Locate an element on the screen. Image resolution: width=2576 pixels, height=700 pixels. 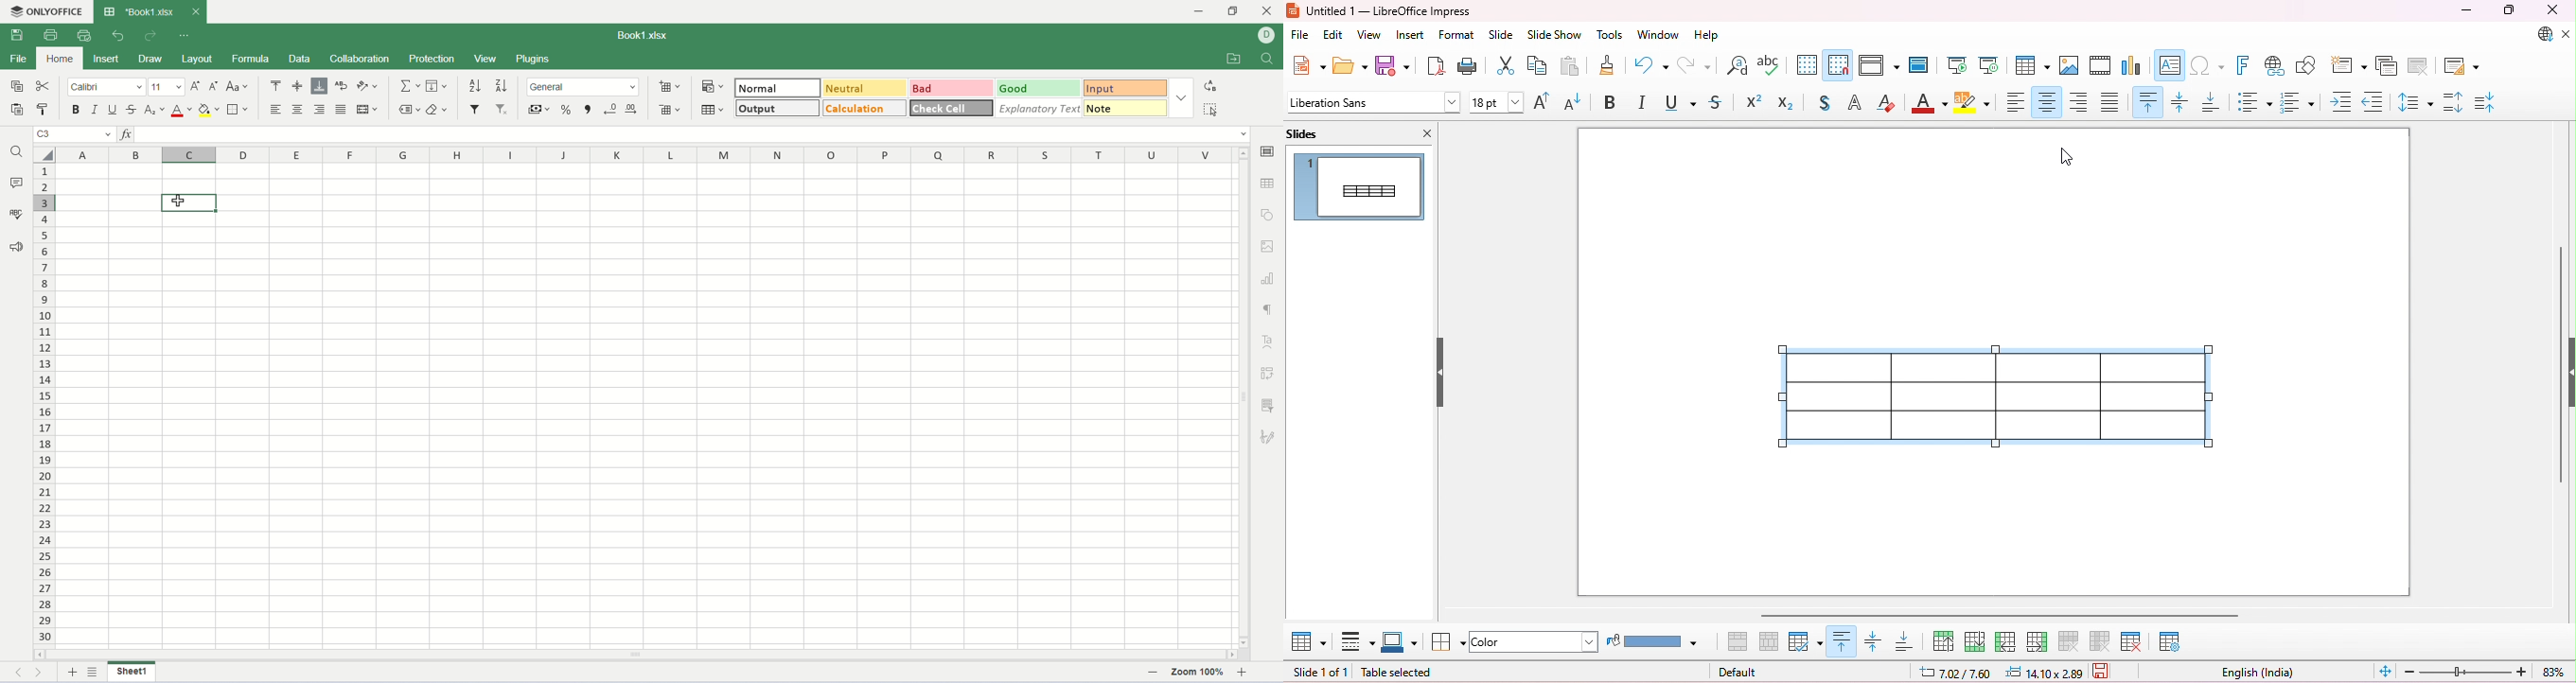
font size is located at coordinates (167, 87).